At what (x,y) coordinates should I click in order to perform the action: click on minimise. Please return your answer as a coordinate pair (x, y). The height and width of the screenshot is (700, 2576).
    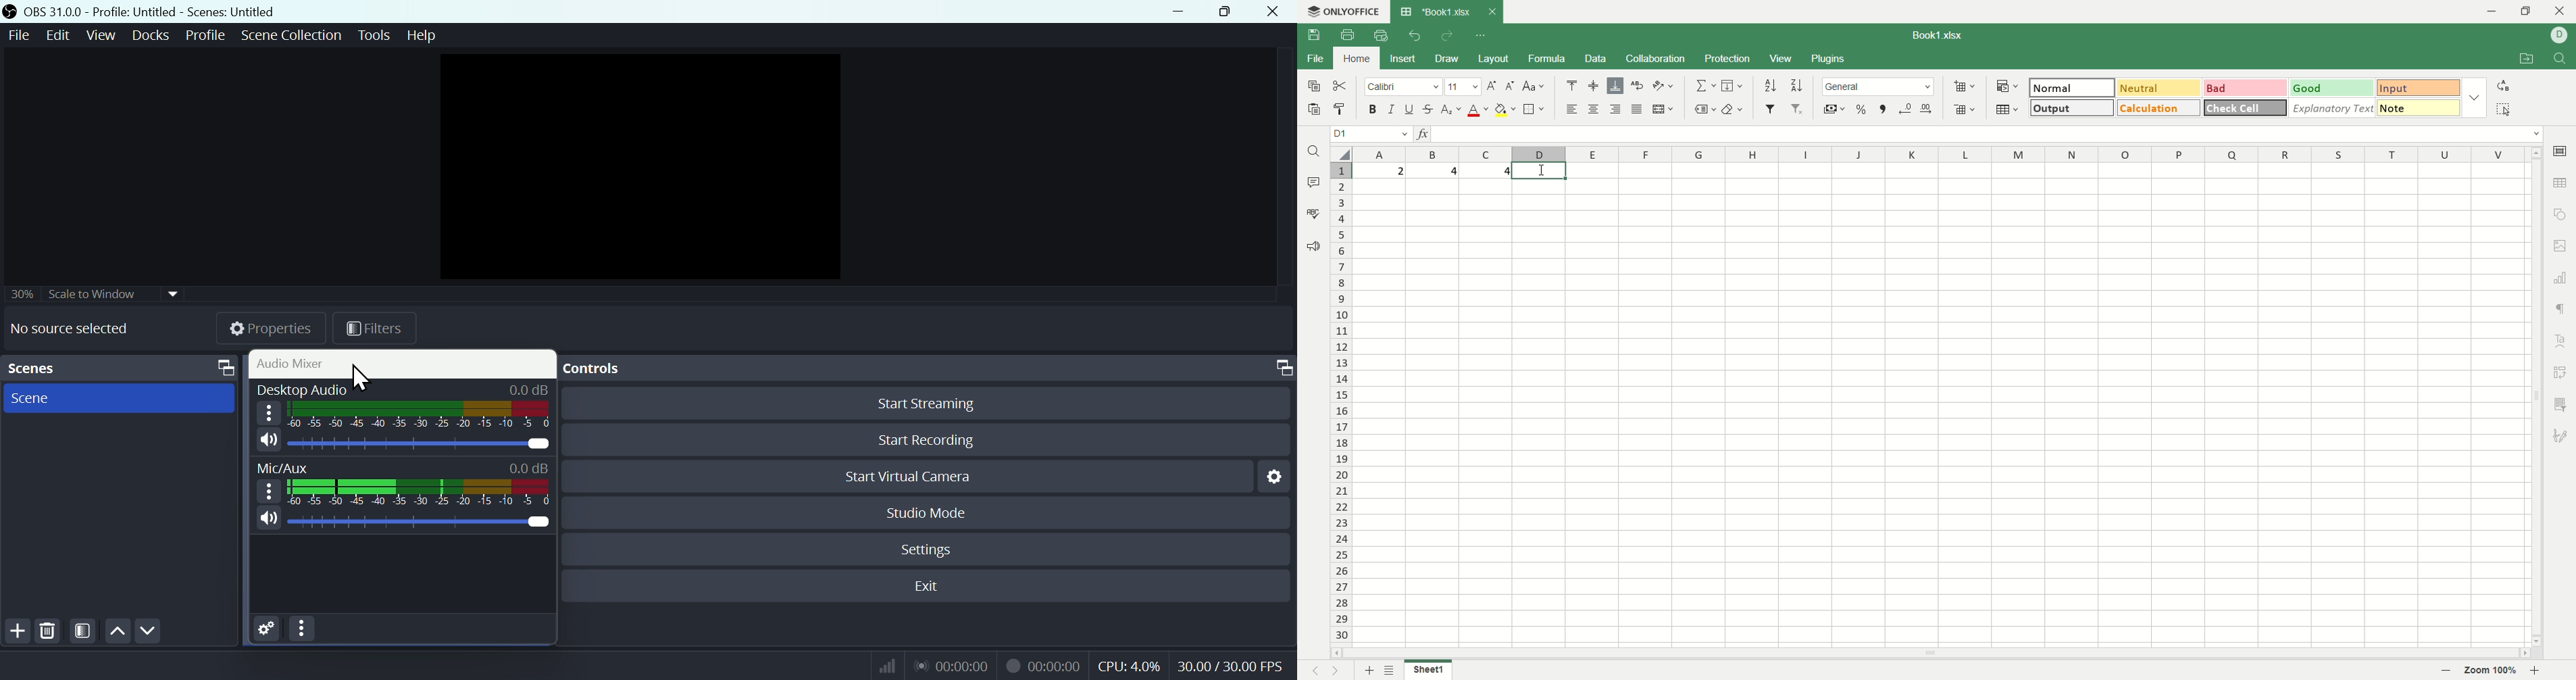
    Looking at the image, I should click on (1180, 11).